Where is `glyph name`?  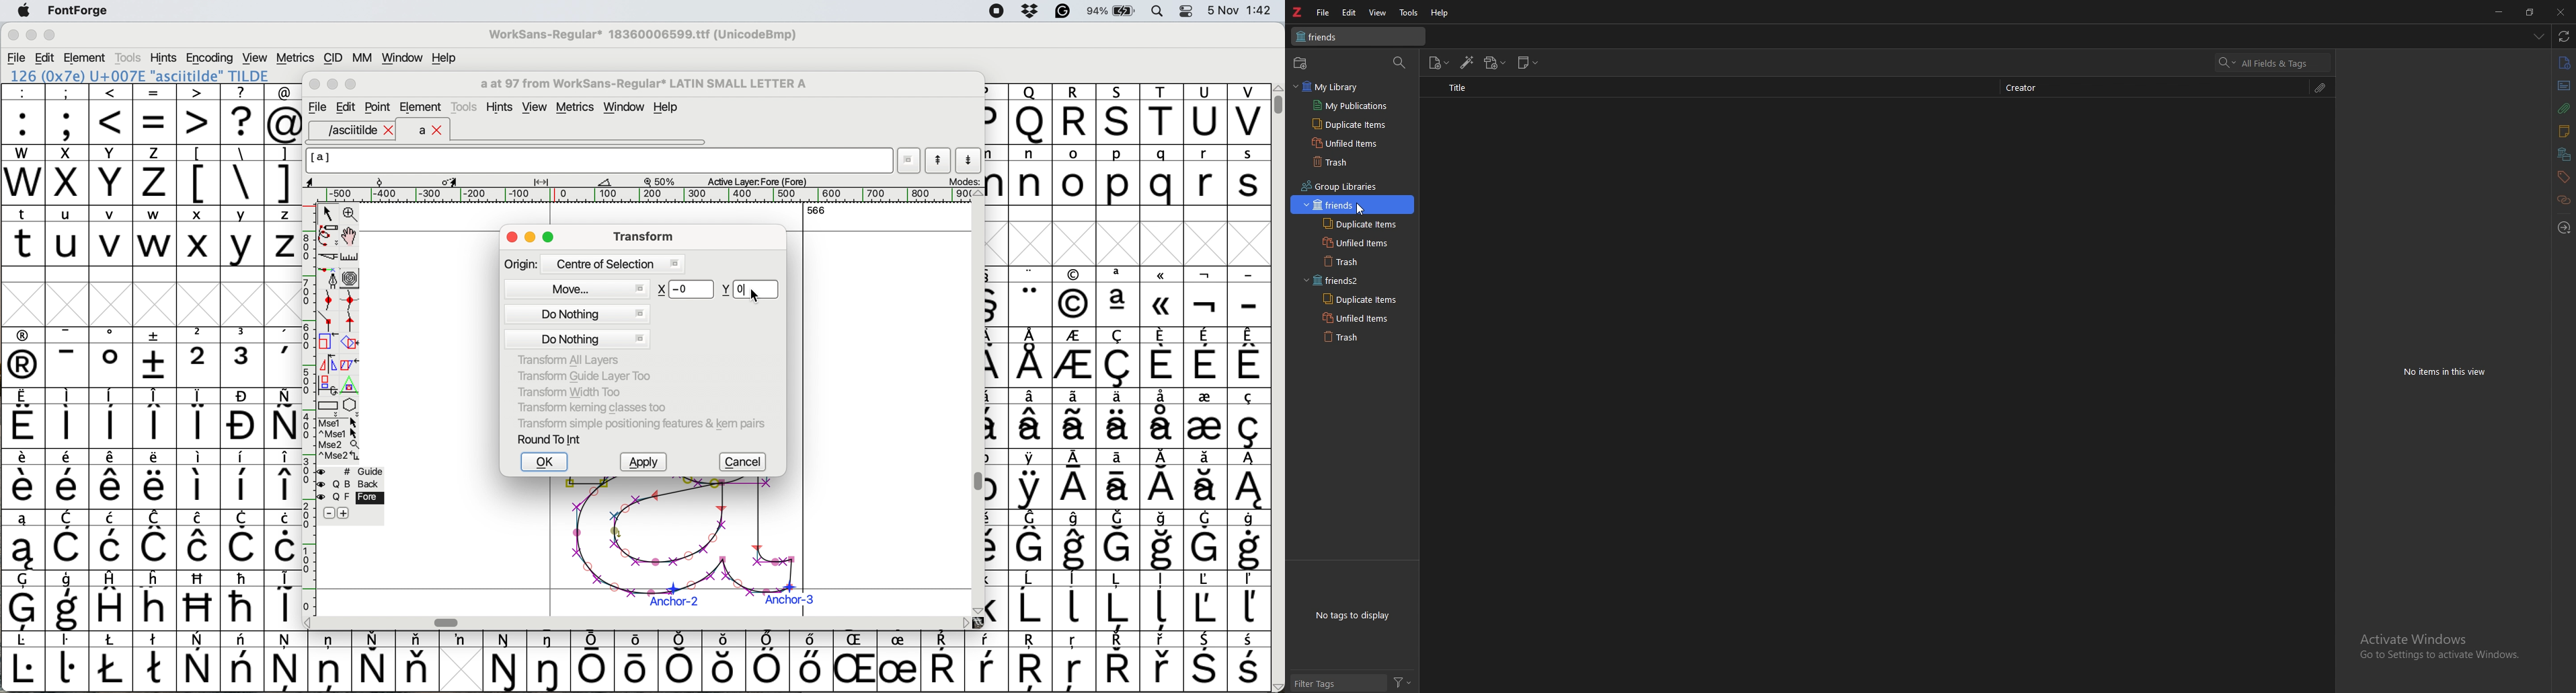
glyph name is located at coordinates (598, 161).